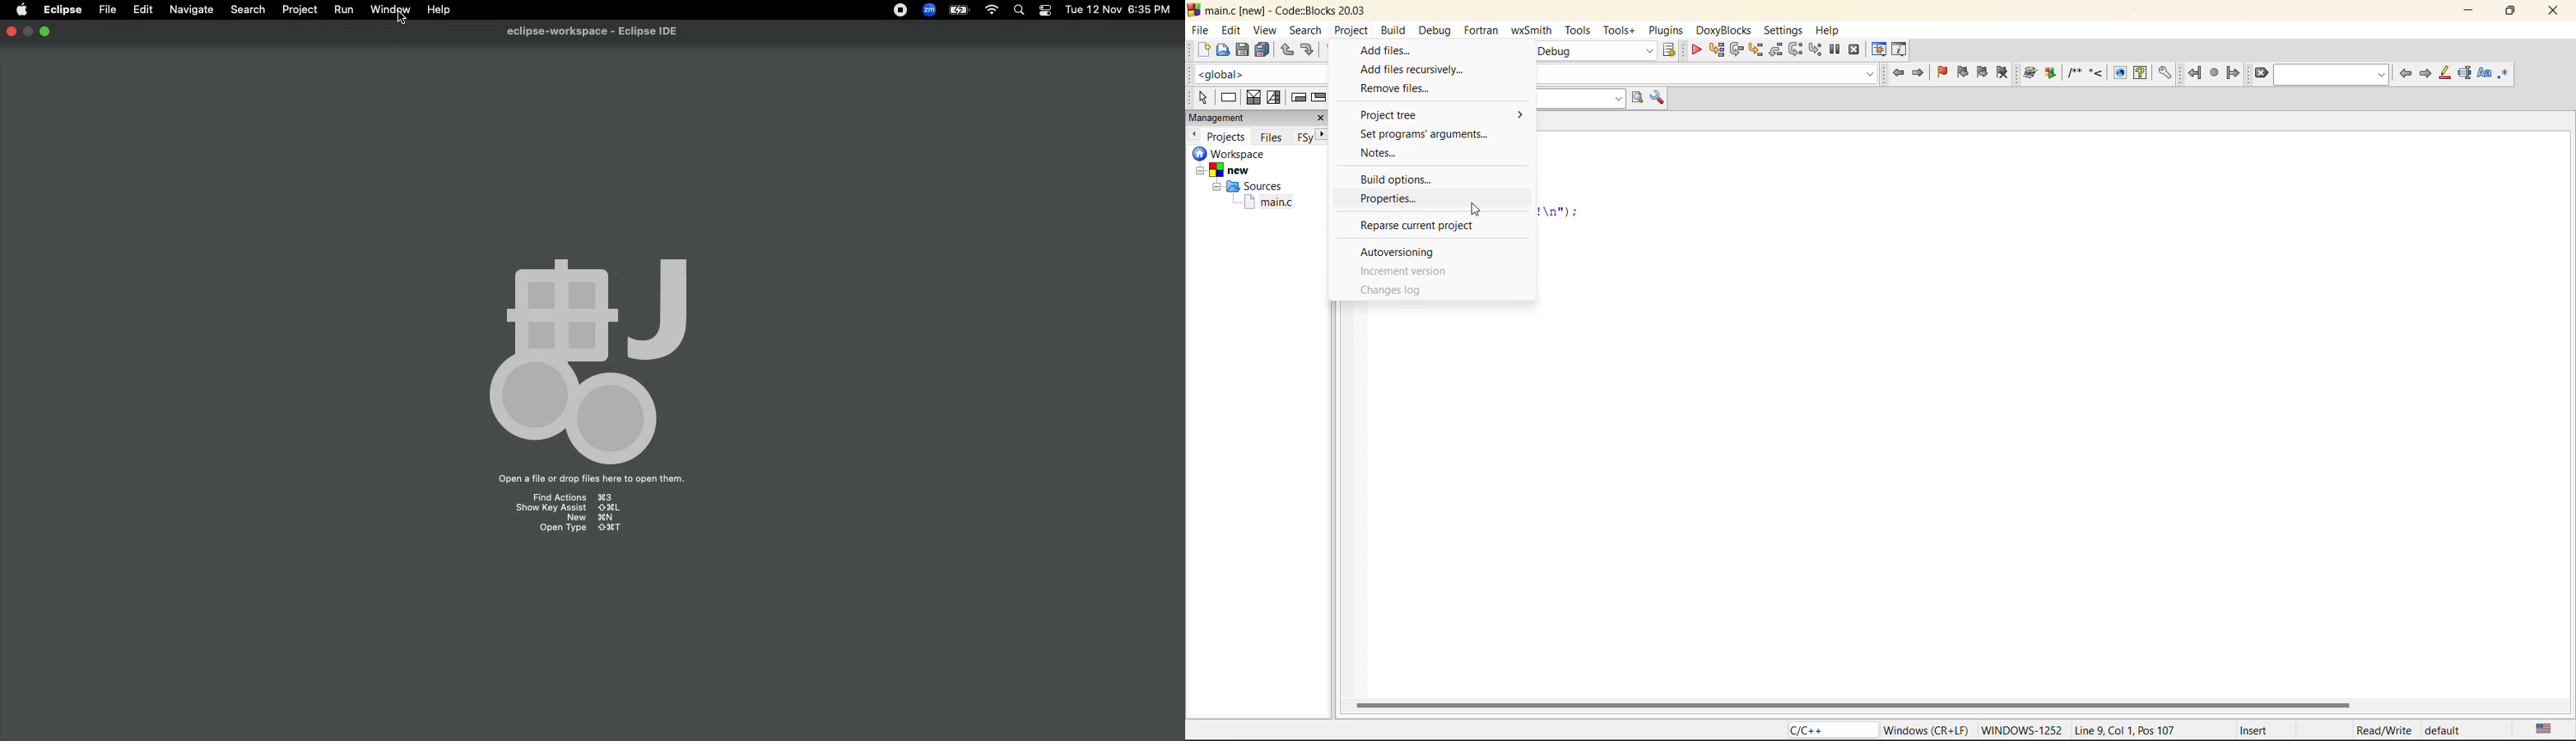 The image size is (2576, 756). Describe the element at coordinates (1044, 11) in the screenshot. I see `Notification` at that location.